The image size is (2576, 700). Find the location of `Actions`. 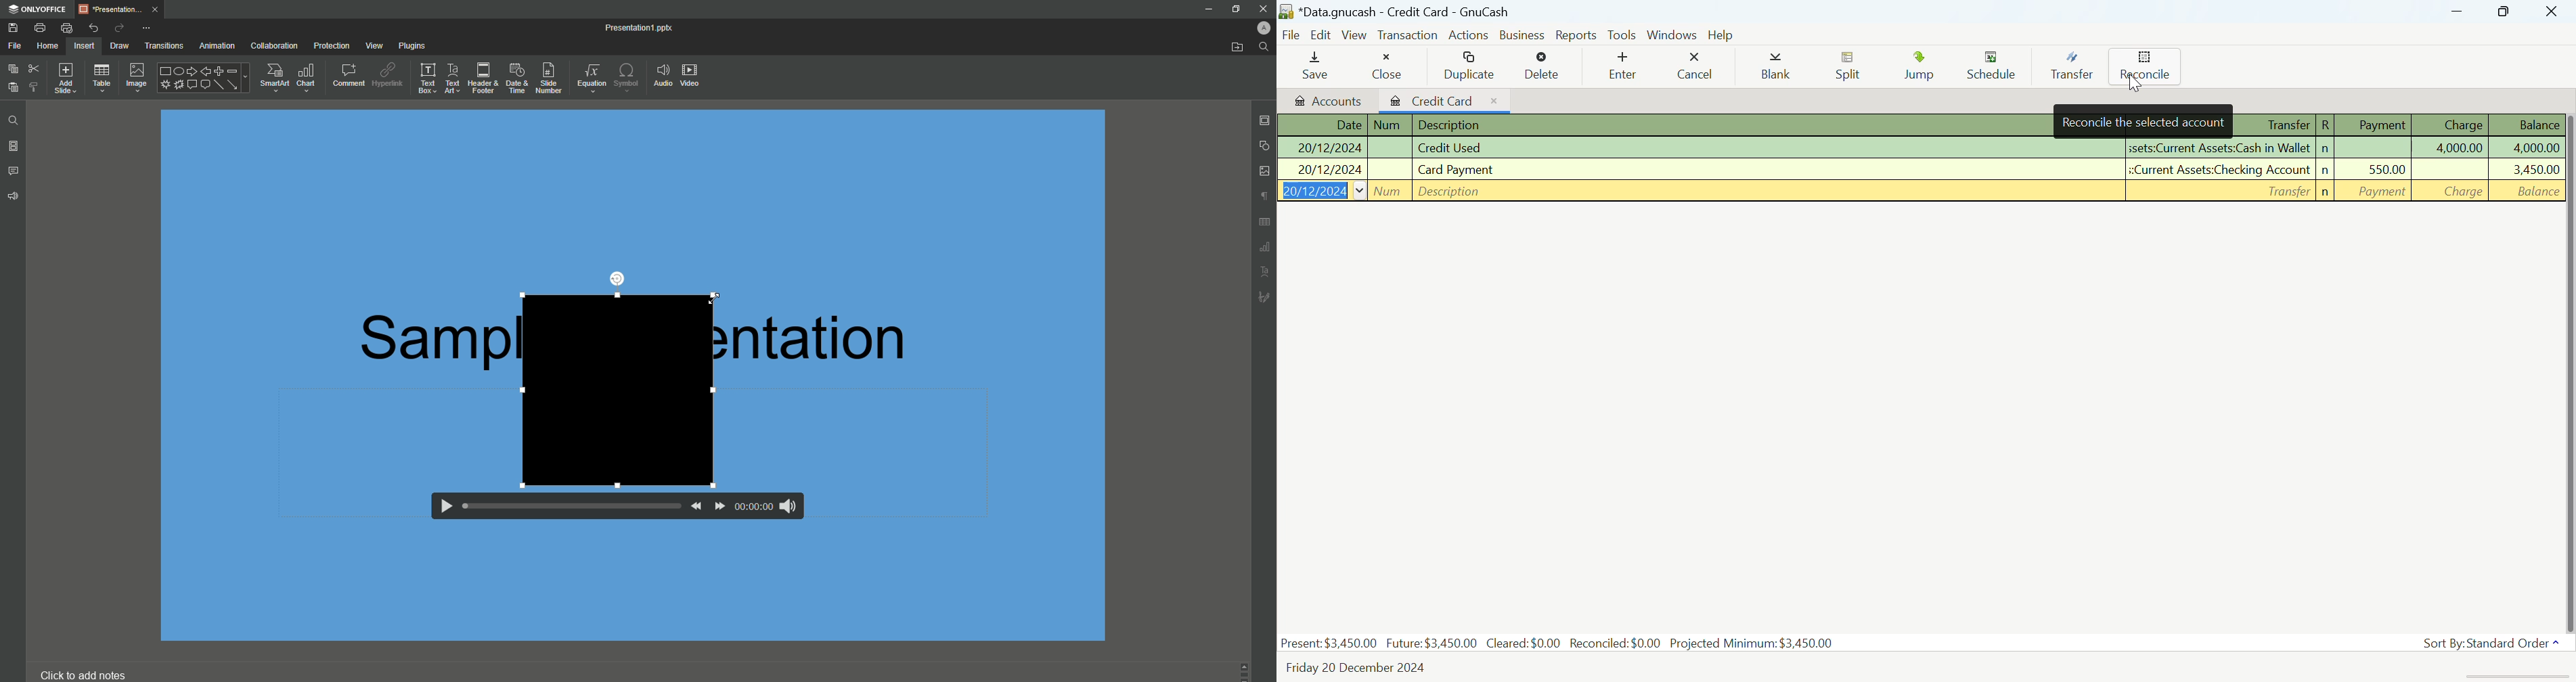

Actions is located at coordinates (1466, 34).